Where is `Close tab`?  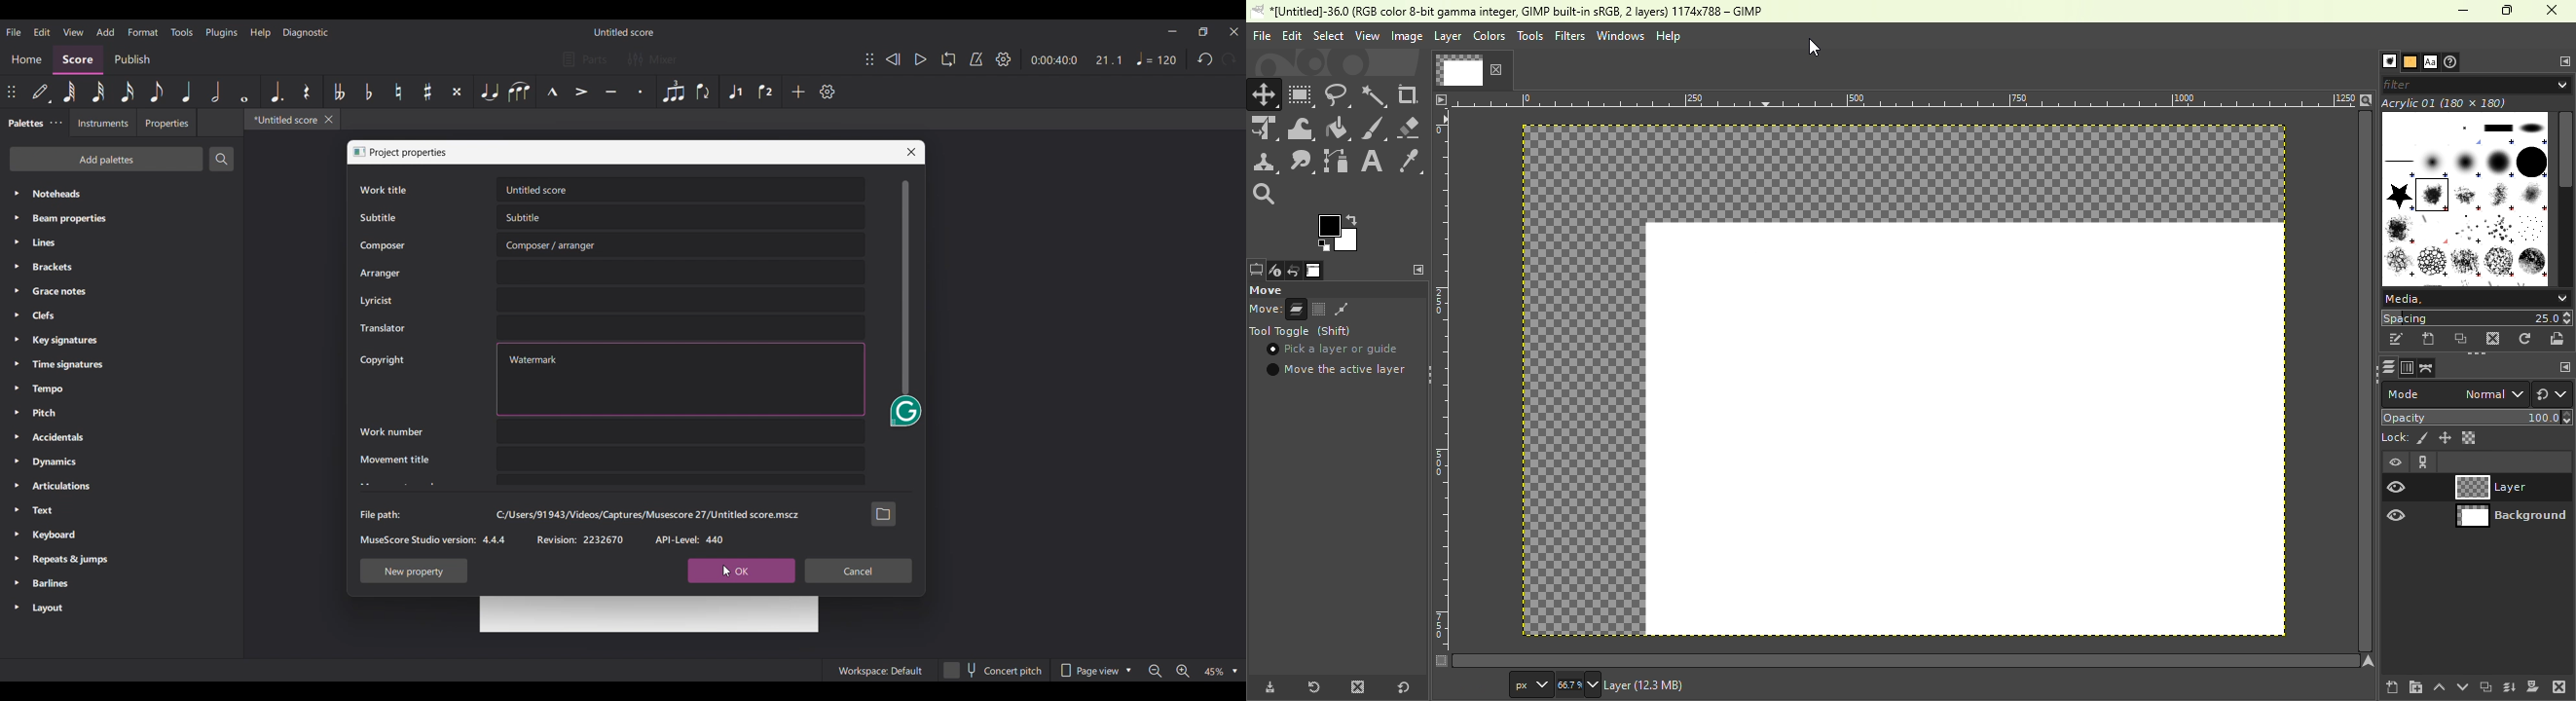 Close tab is located at coordinates (329, 119).